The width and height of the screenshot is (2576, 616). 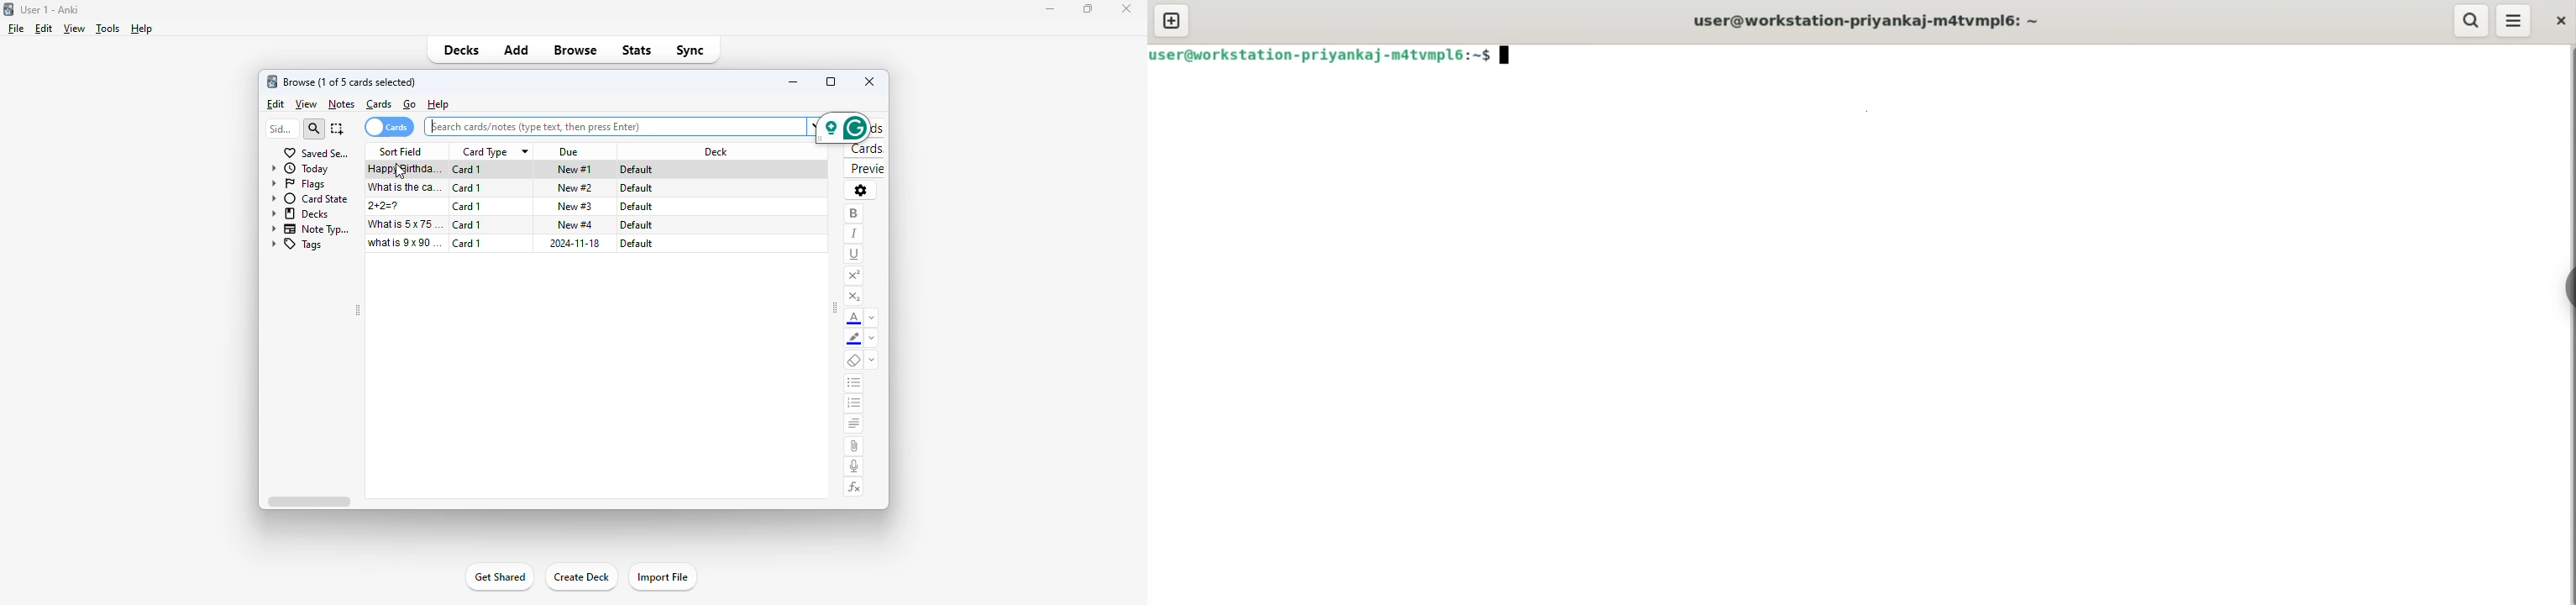 What do you see at coordinates (570, 152) in the screenshot?
I see `due` at bounding box center [570, 152].